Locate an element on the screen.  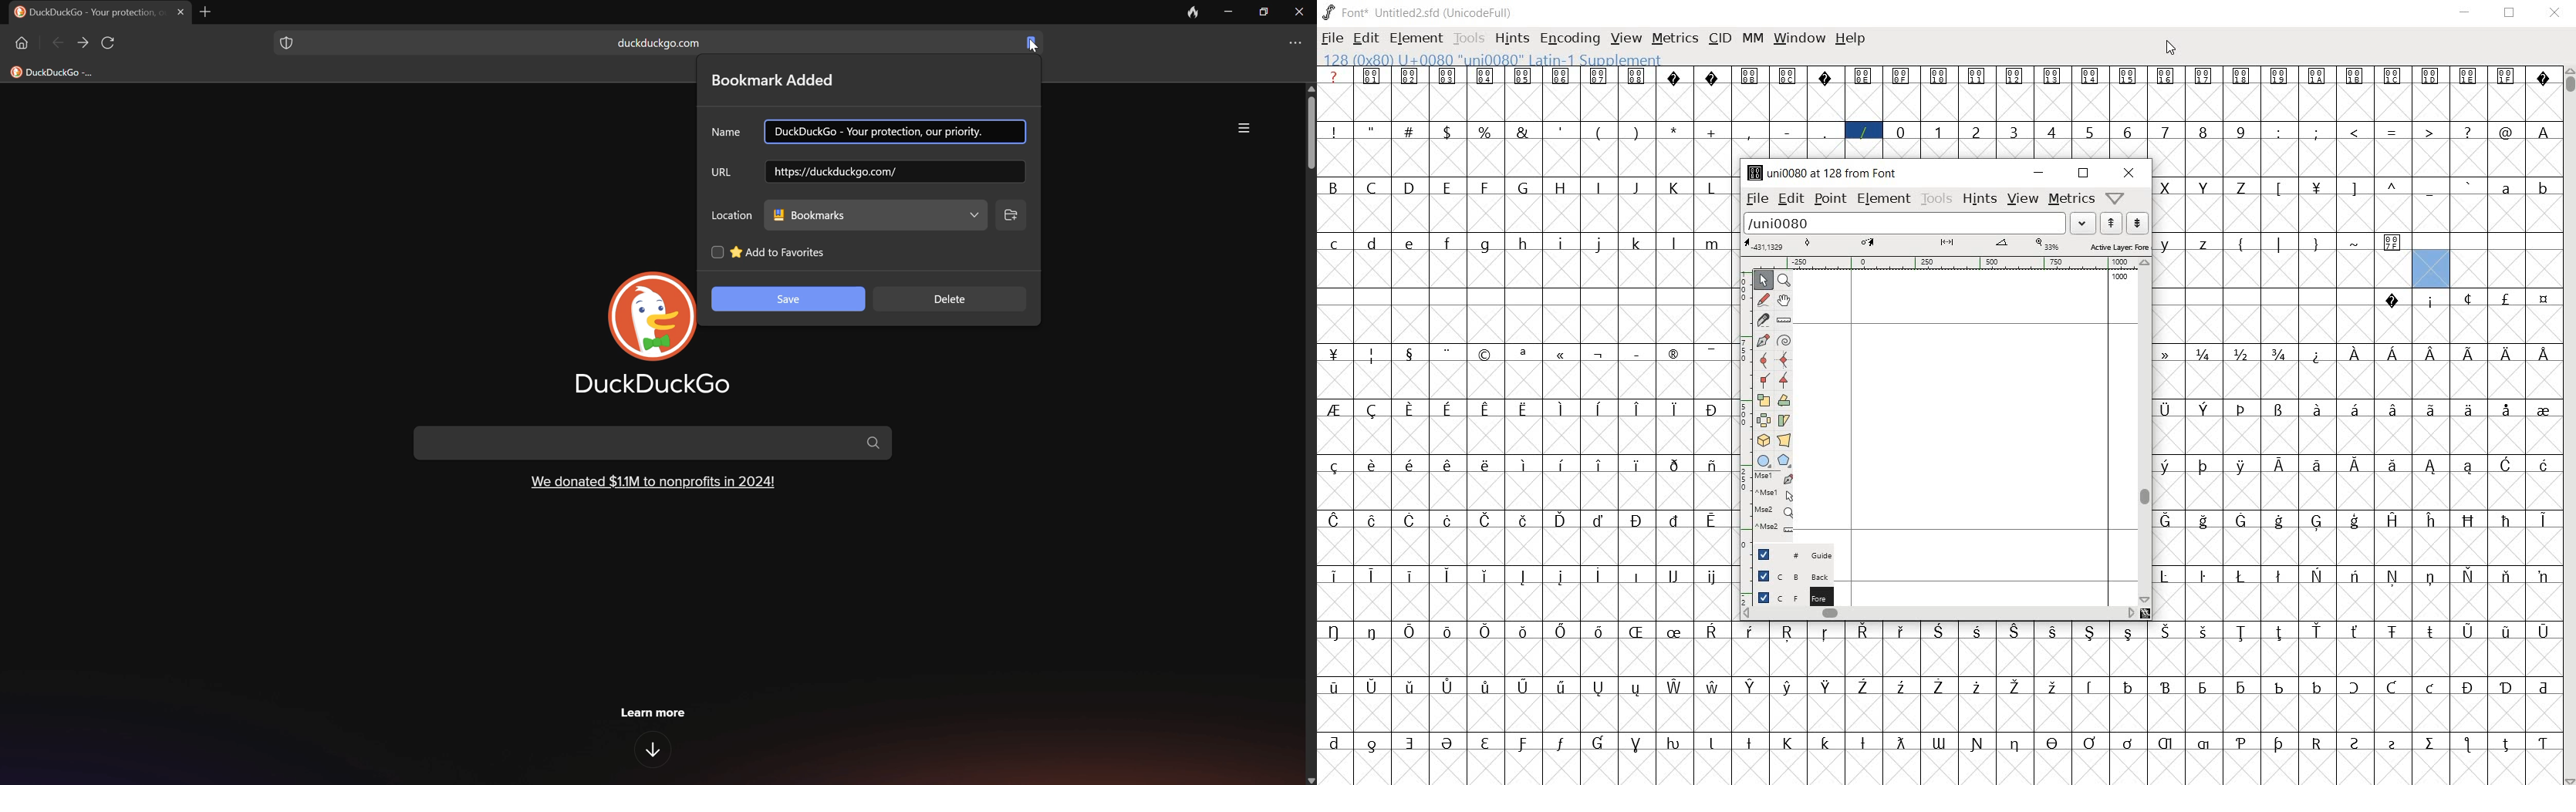
glyph is located at coordinates (2354, 575).